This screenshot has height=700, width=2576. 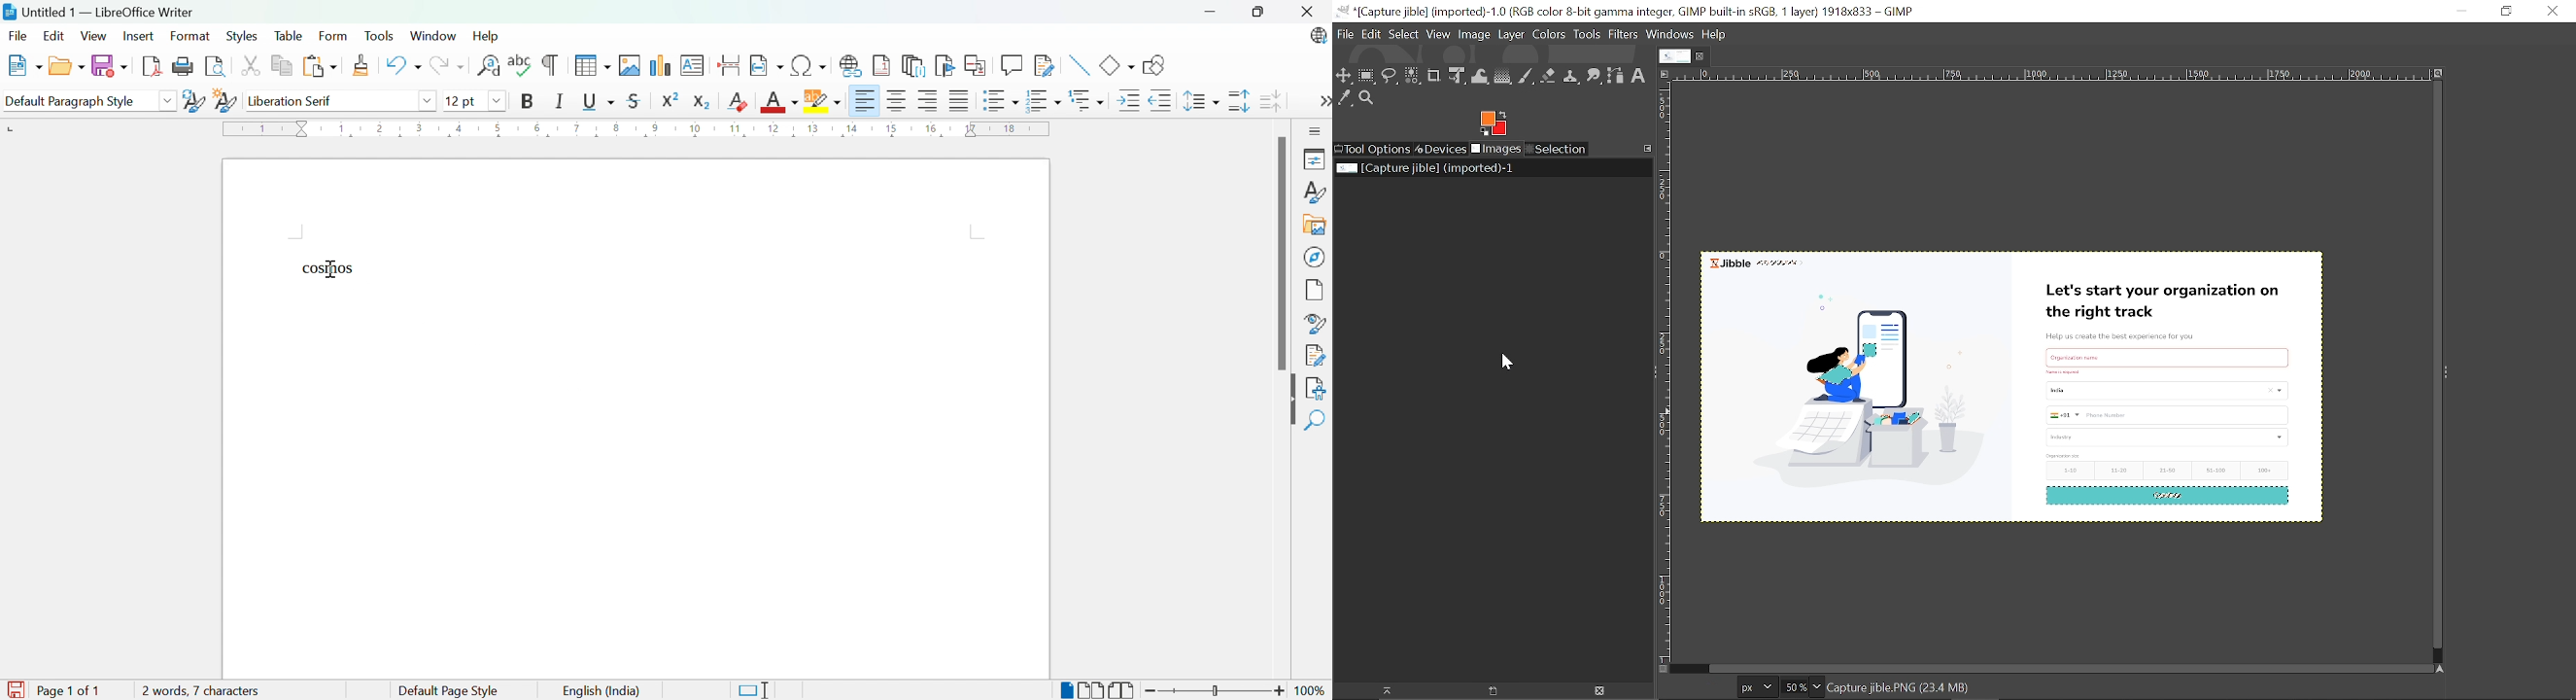 What do you see at coordinates (333, 35) in the screenshot?
I see `Form` at bounding box center [333, 35].